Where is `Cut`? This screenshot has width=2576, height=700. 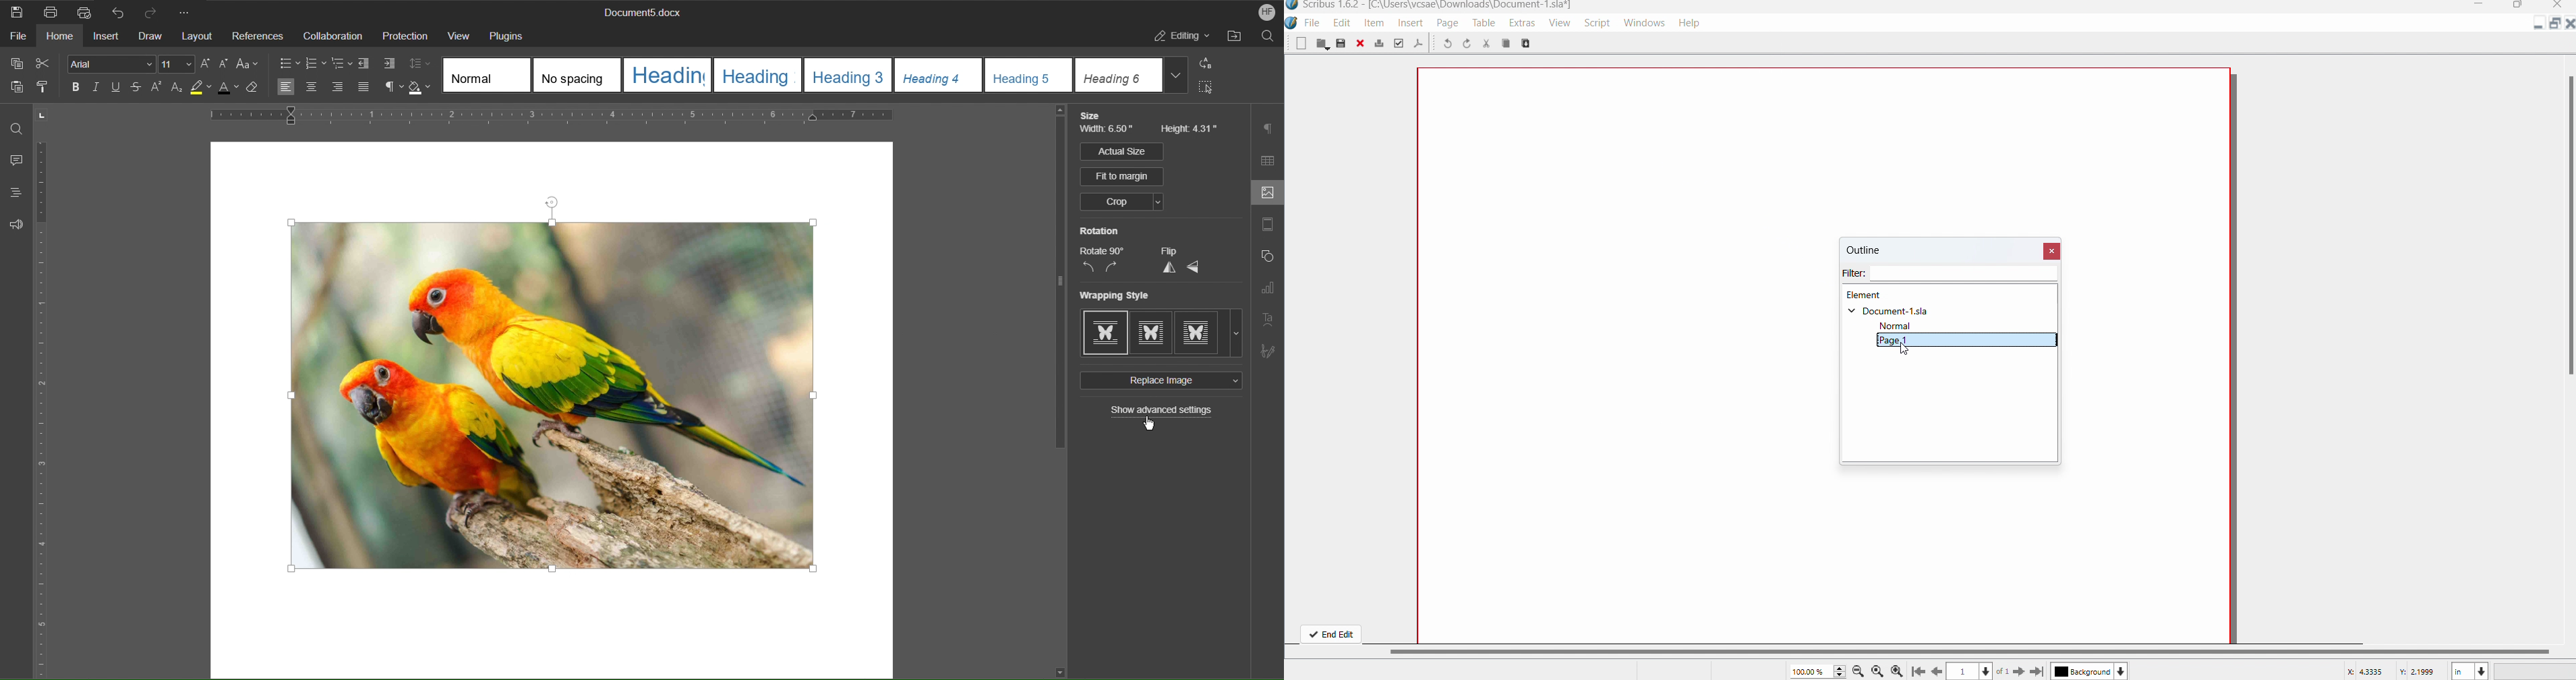
Cut is located at coordinates (45, 64).